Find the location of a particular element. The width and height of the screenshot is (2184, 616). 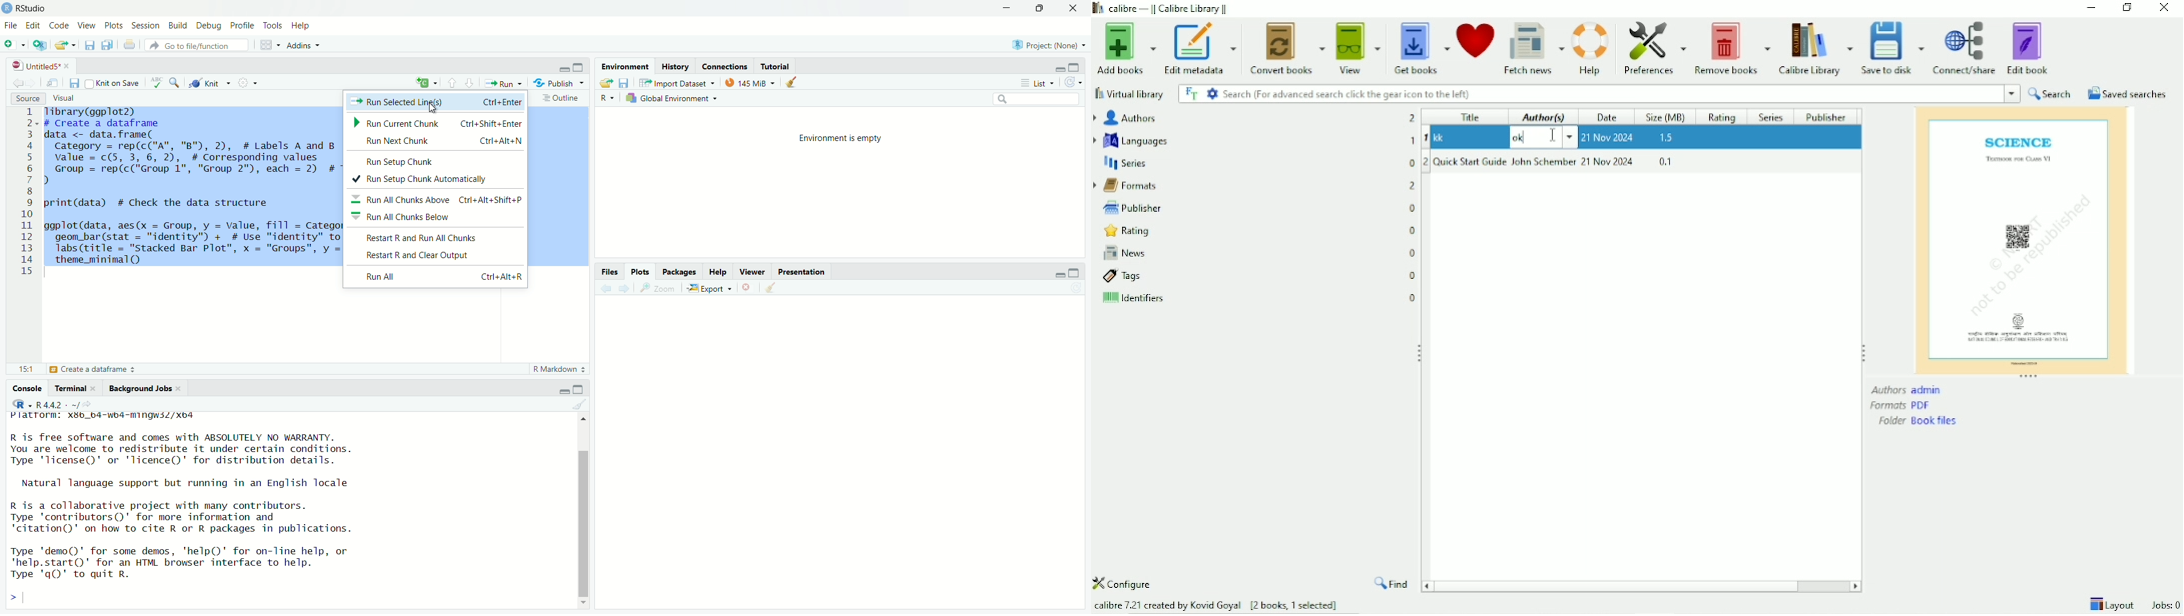

Build is located at coordinates (178, 24).